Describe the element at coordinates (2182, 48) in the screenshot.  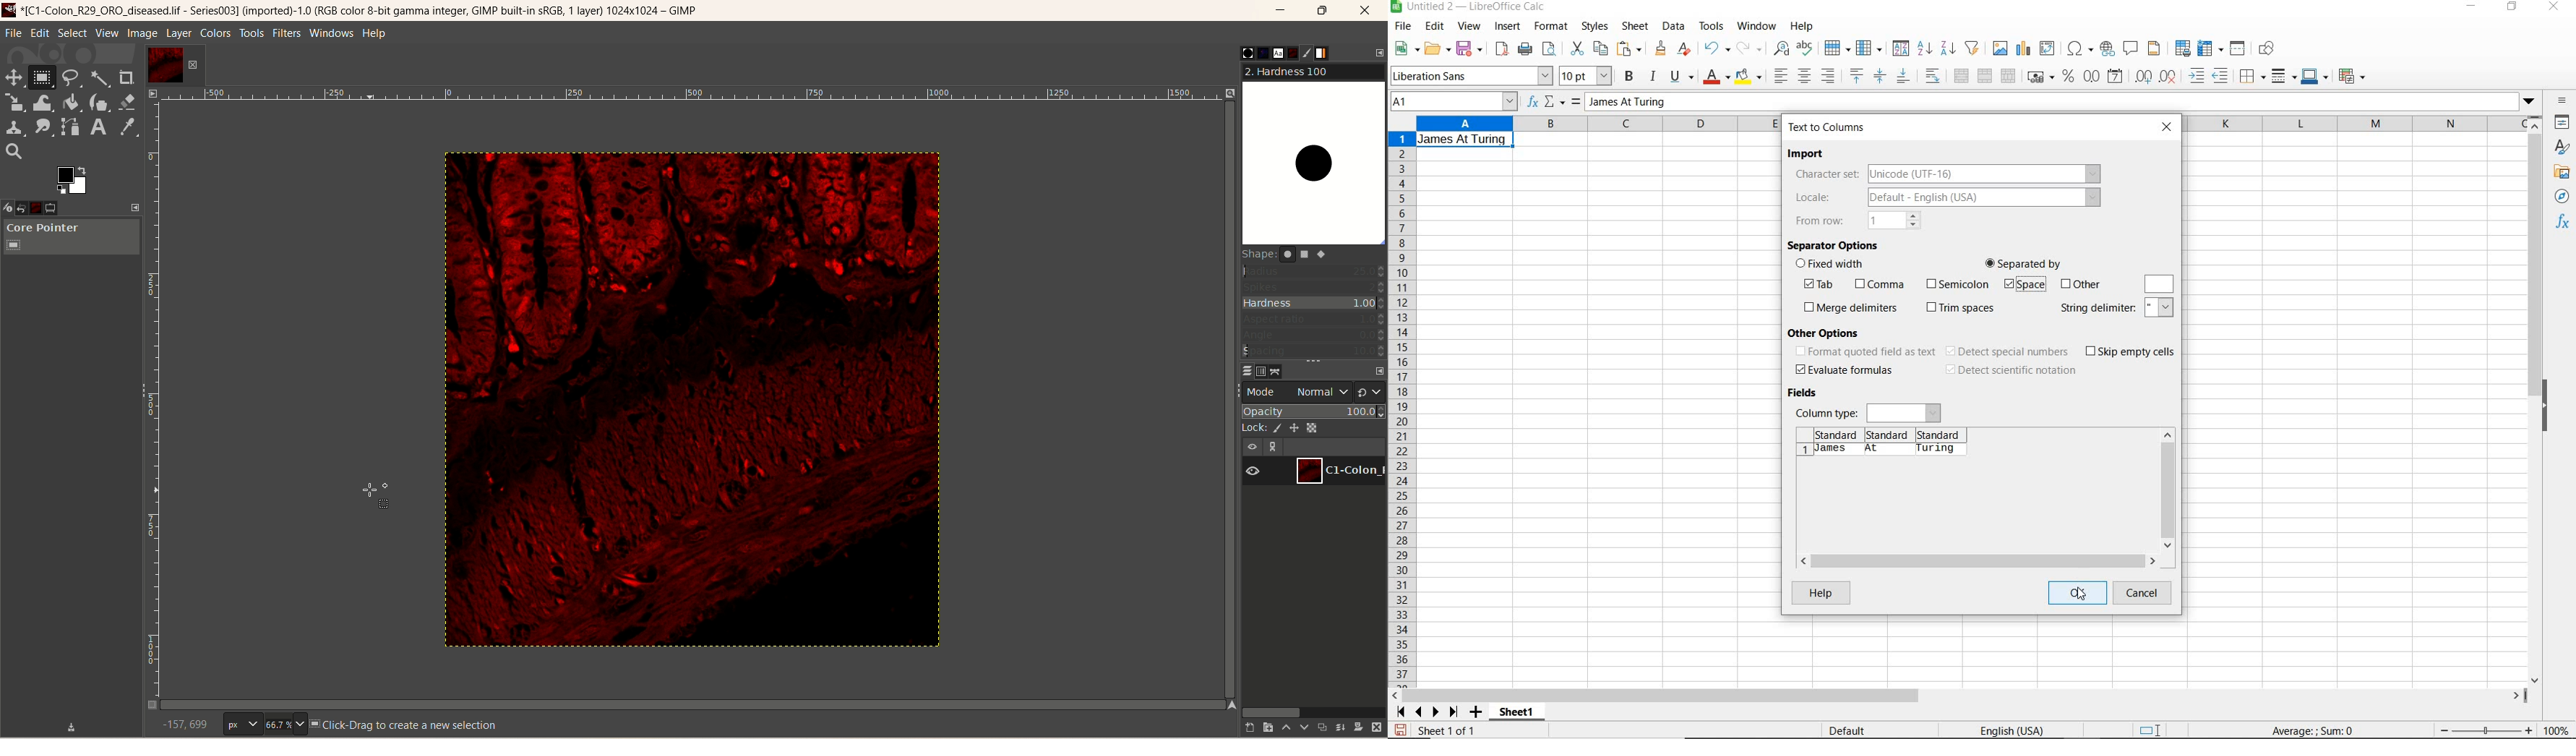
I see `define print area` at that location.